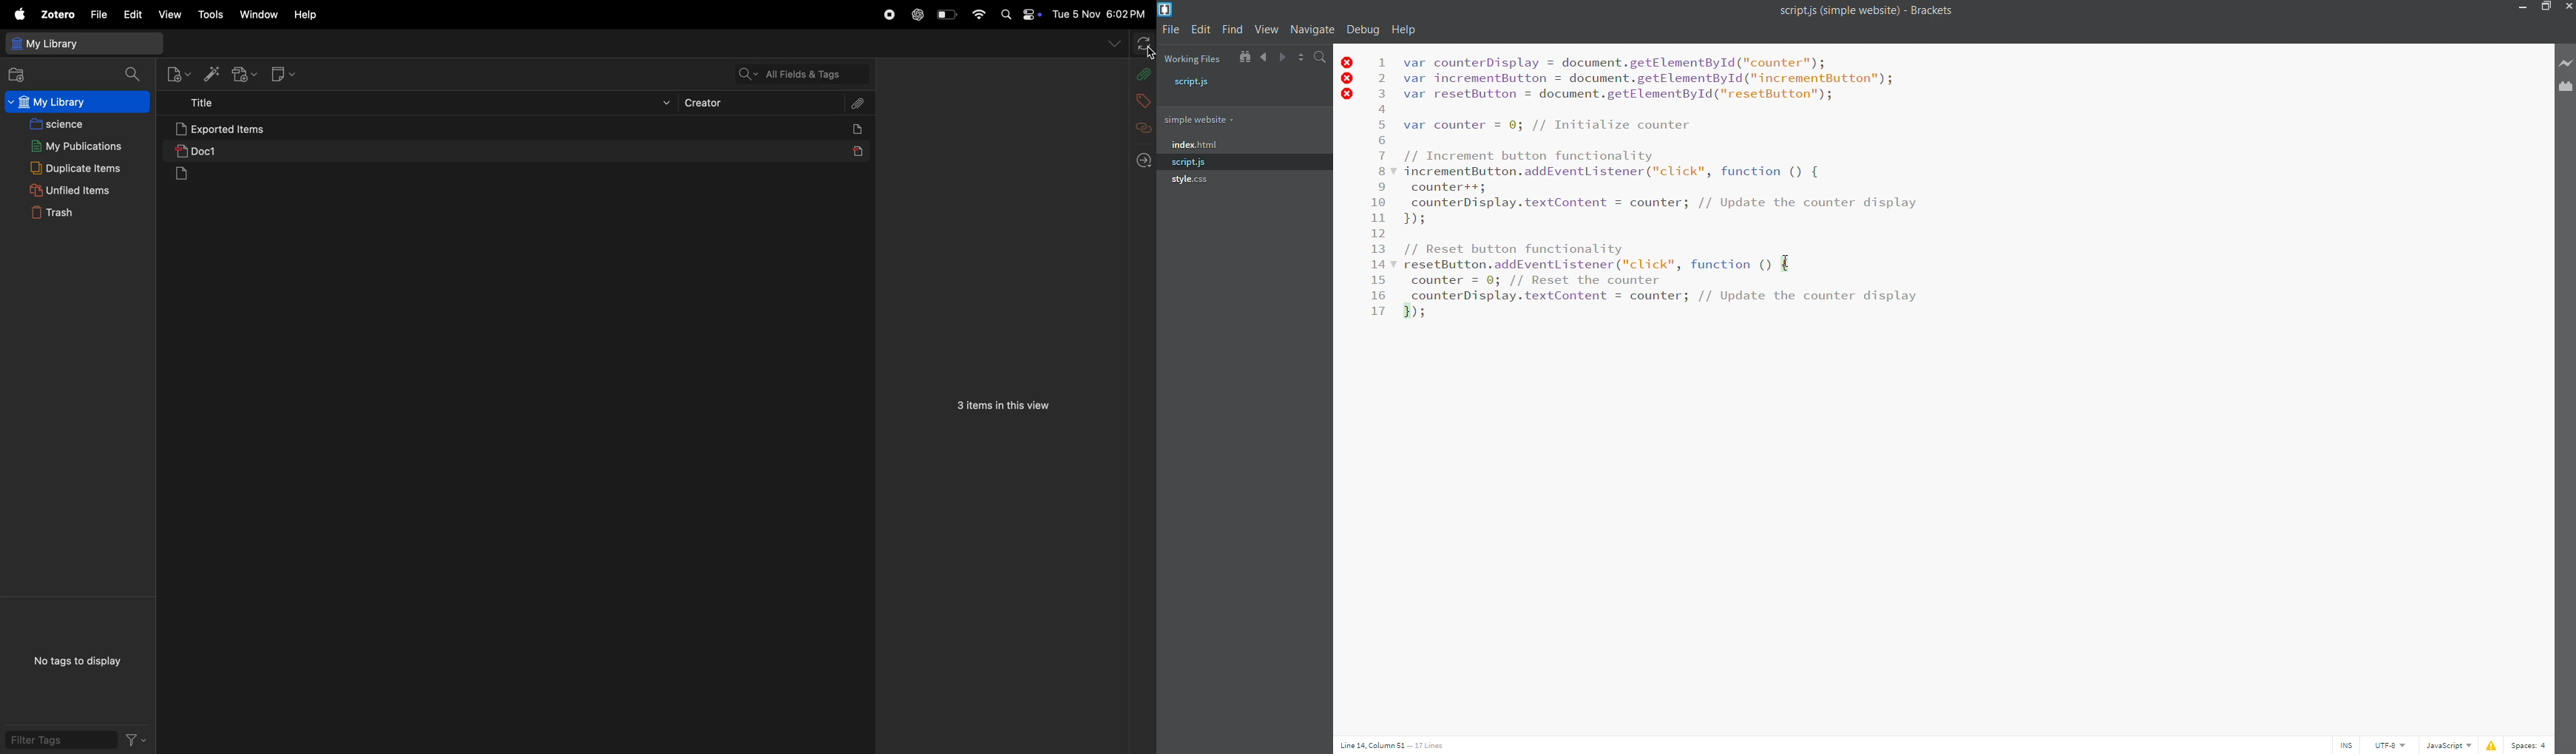 Image resolution: width=2576 pixels, height=756 pixels. I want to click on highlighted close brace, so click(1406, 313).